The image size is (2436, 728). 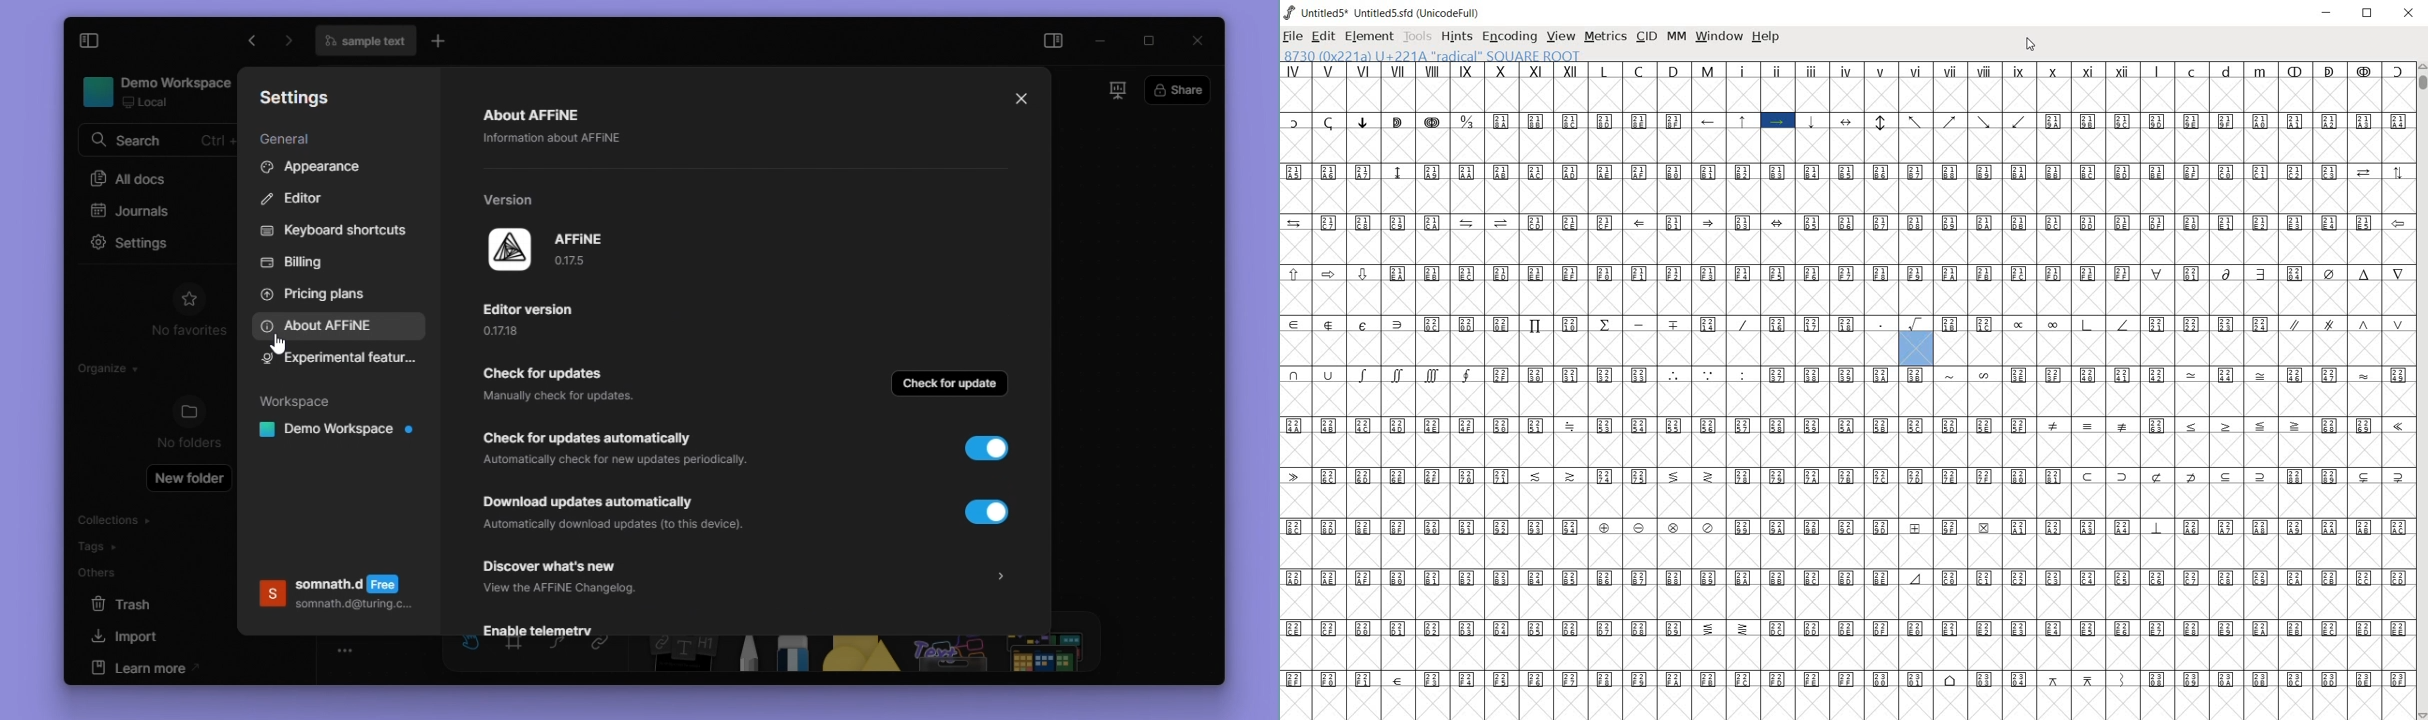 I want to click on go forward, so click(x=254, y=42).